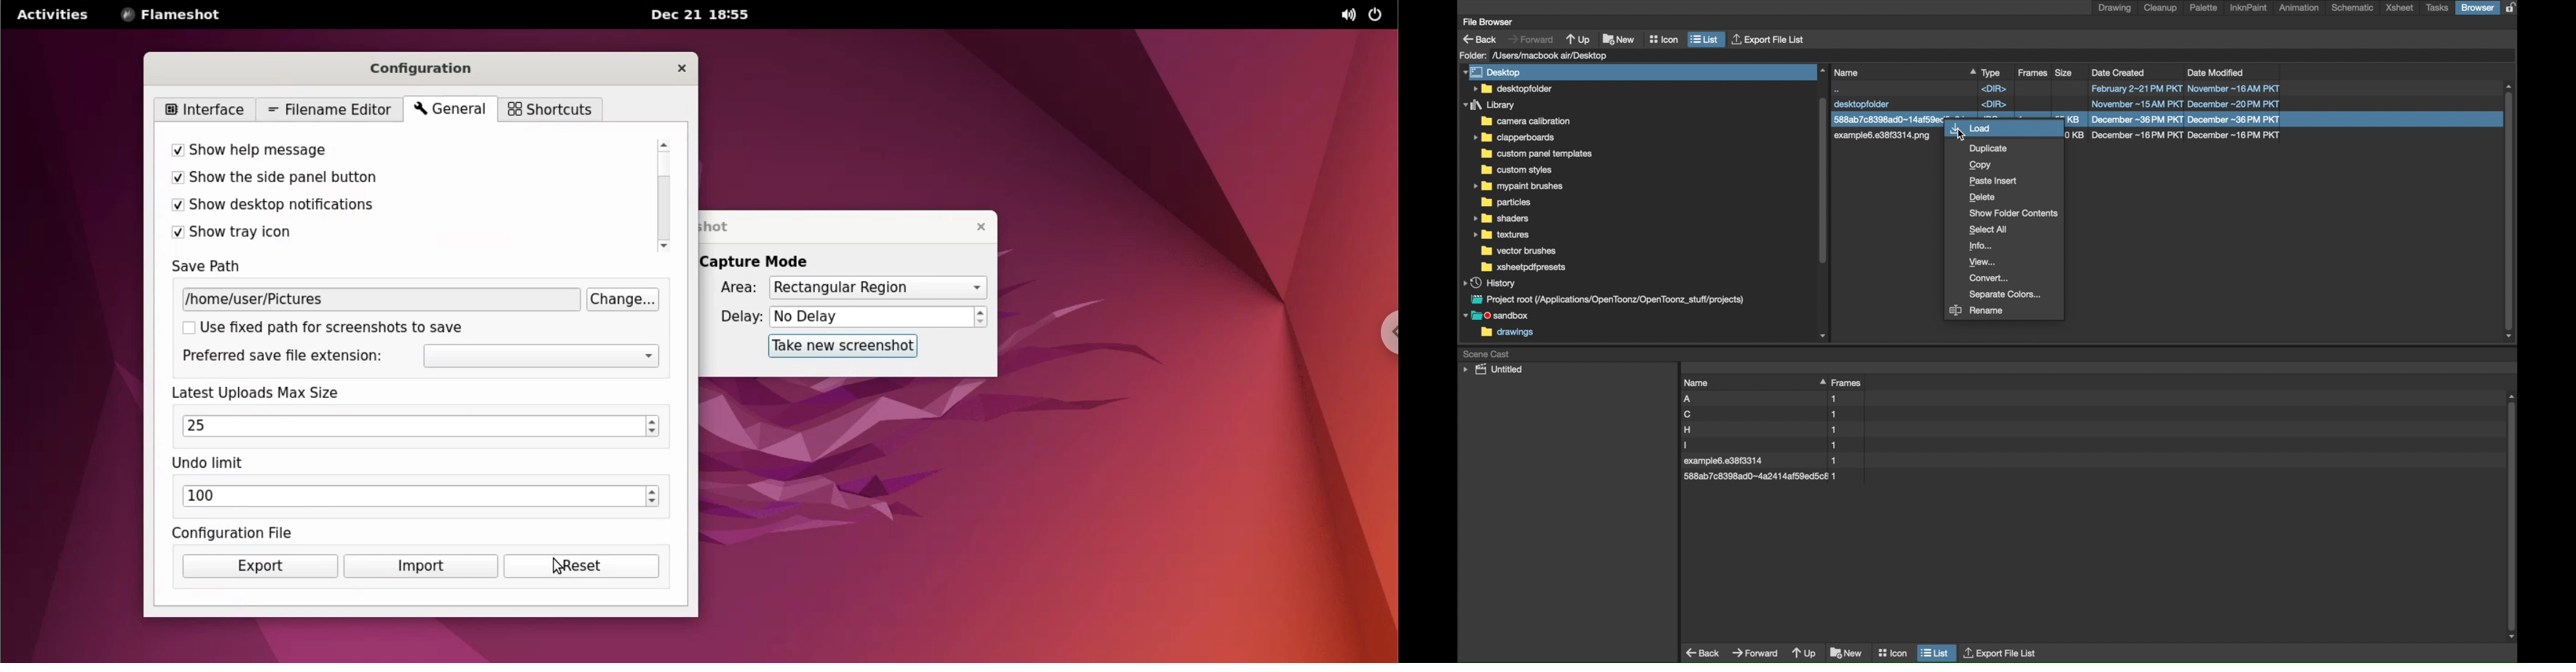 The height and width of the screenshot is (672, 2576). Describe the element at coordinates (2119, 72) in the screenshot. I see `date created` at that location.